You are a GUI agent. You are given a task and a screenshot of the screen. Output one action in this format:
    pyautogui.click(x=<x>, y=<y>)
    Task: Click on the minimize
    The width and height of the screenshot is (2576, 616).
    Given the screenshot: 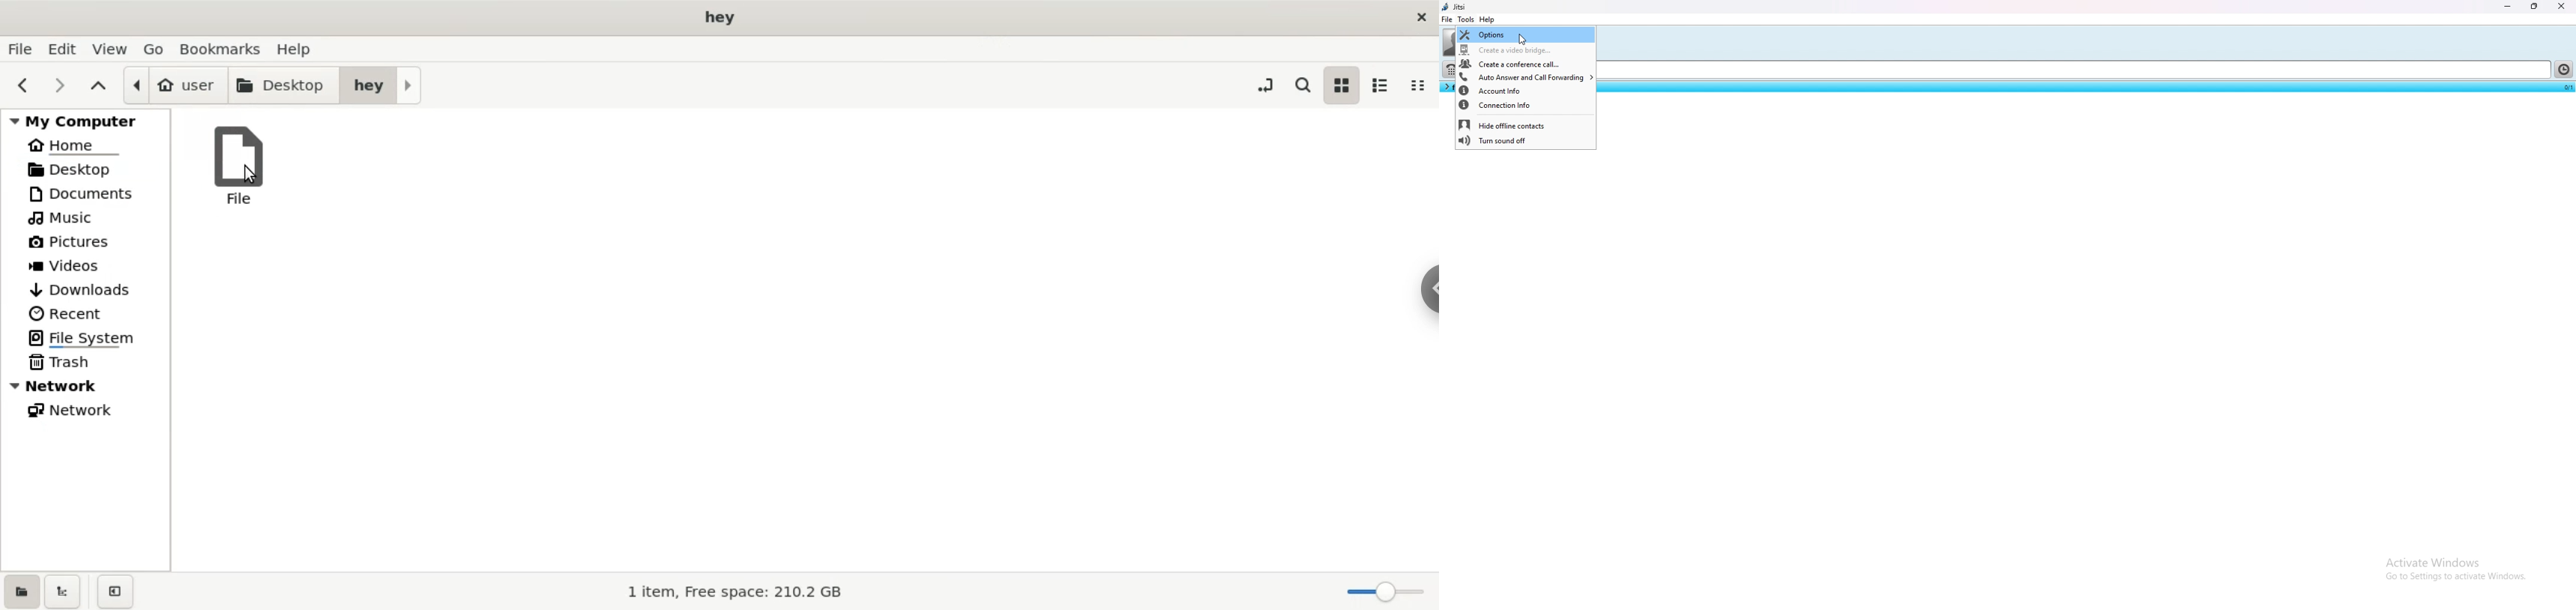 What is the action you would take?
    pyautogui.click(x=2509, y=6)
    